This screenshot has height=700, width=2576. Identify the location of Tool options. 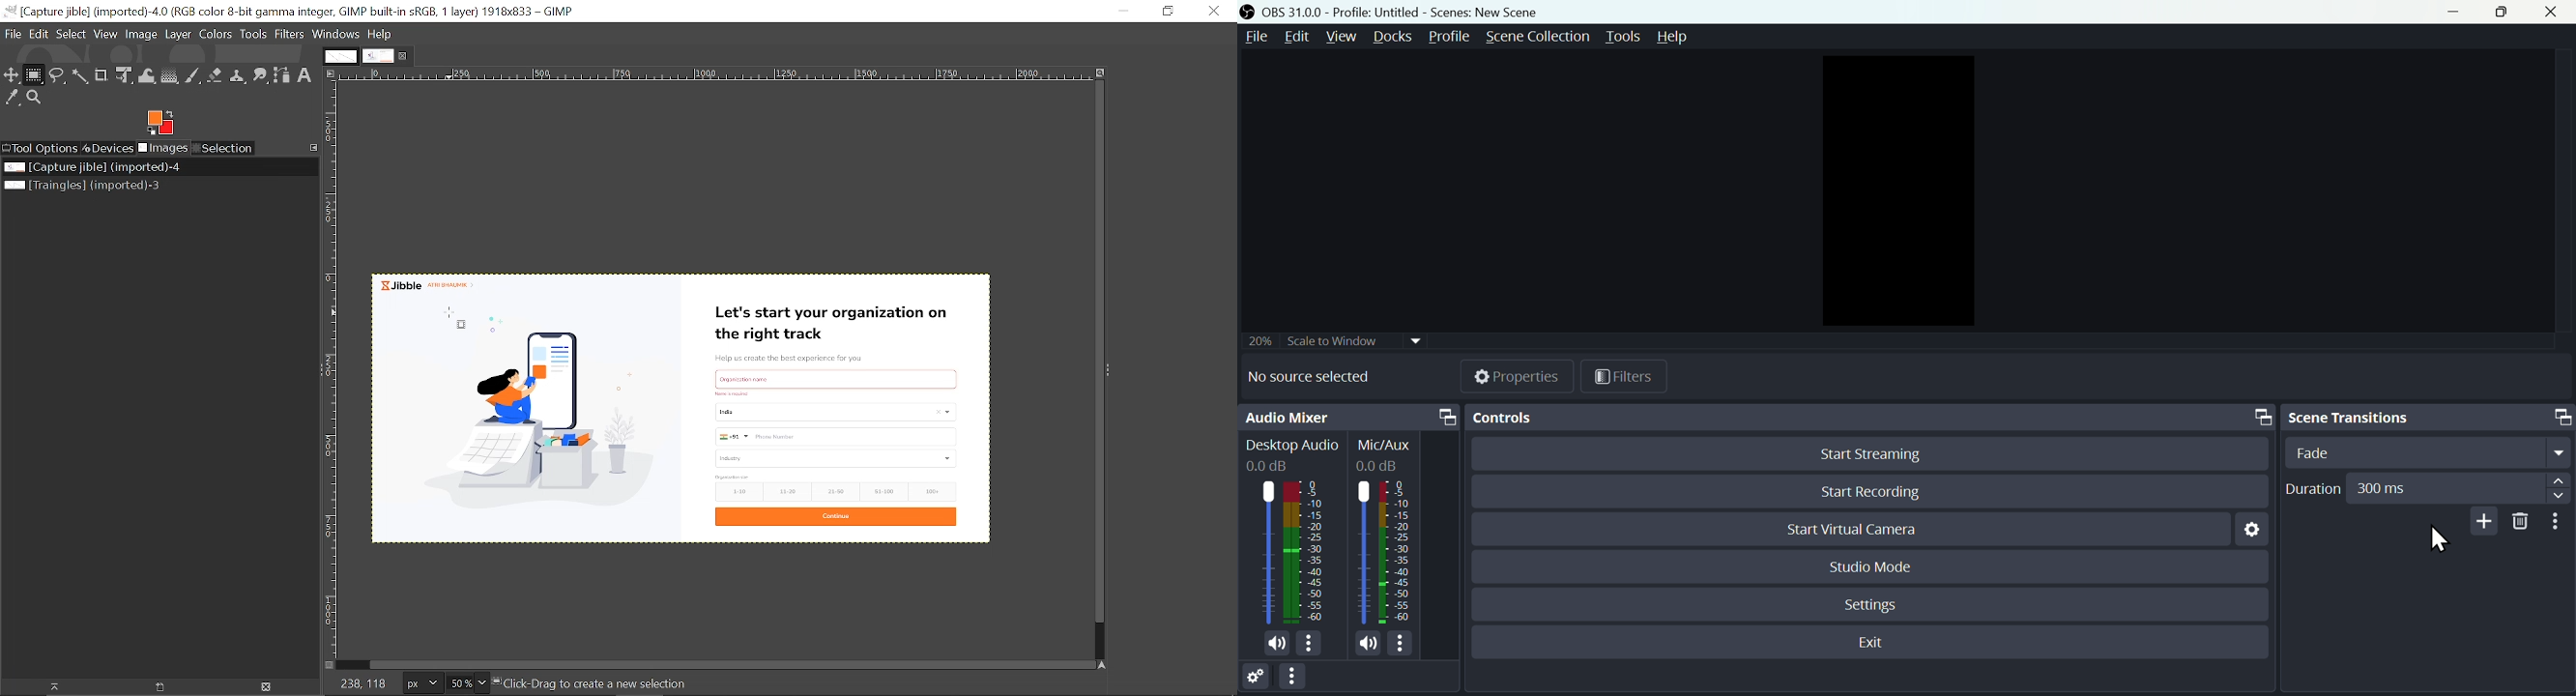
(42, 148).